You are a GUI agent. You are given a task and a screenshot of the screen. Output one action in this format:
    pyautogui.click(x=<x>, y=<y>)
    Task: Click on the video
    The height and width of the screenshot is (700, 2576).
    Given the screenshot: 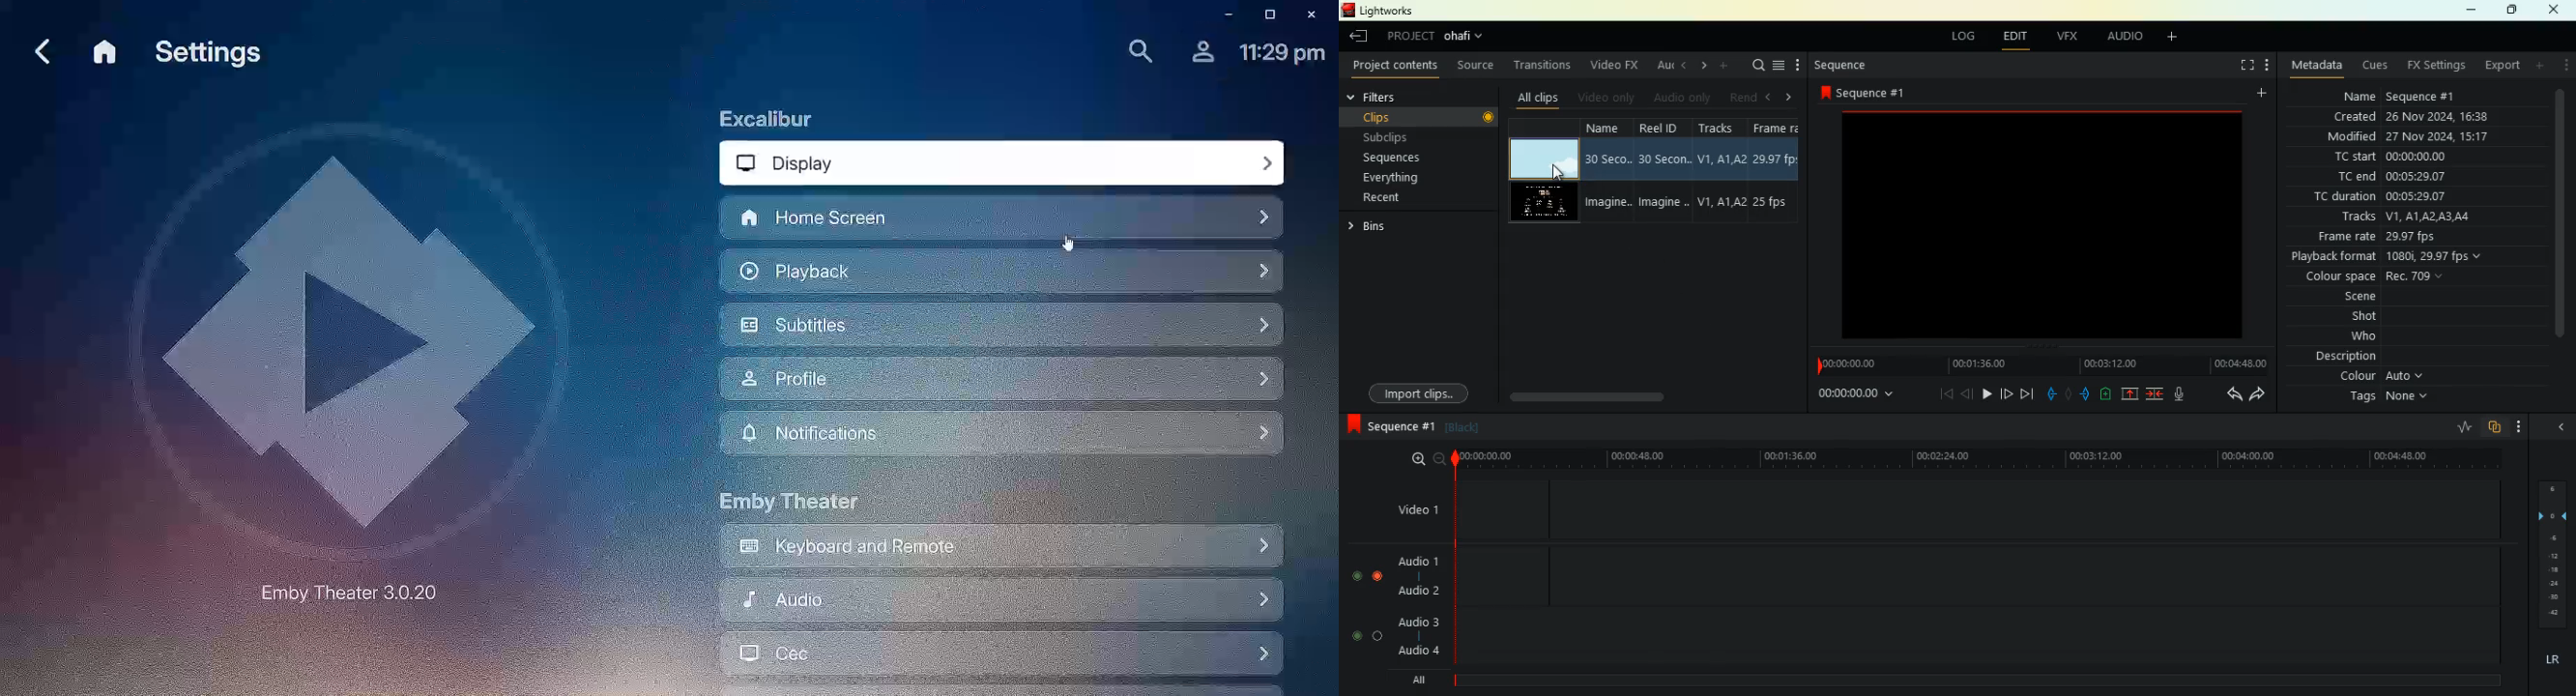 What is the action you would take?
    pyautogui.click(x=1542, y=204)
    